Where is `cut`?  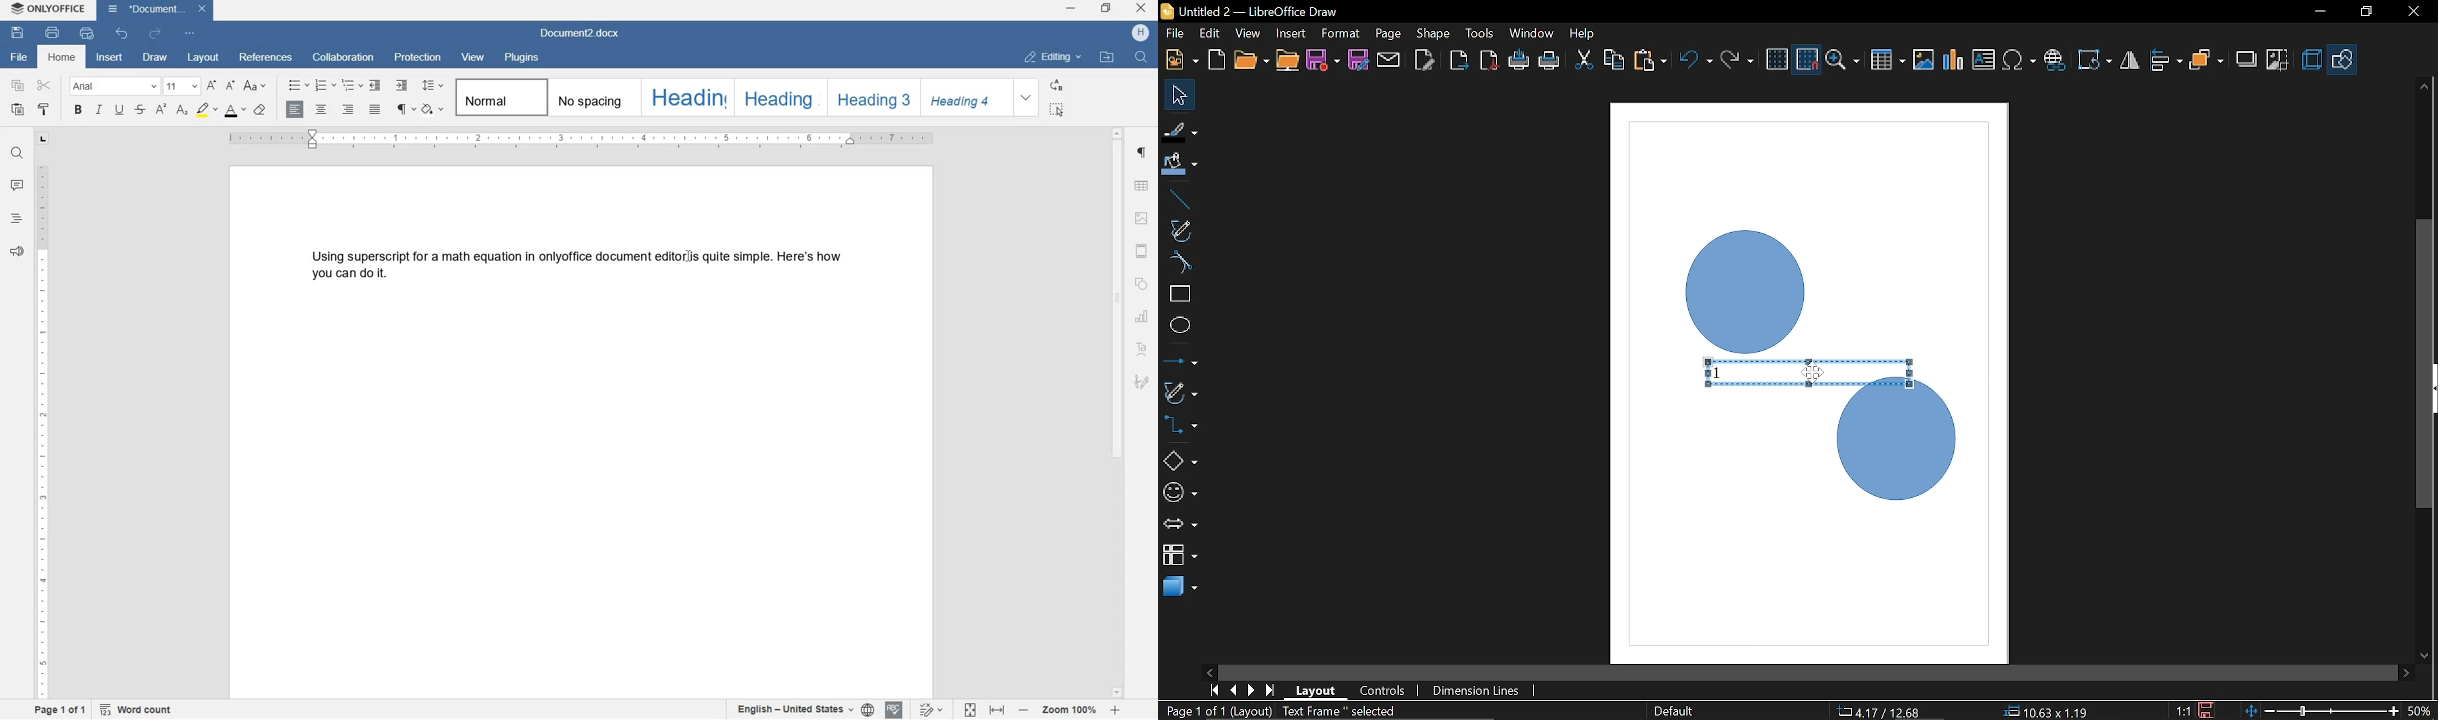 cut is located at coordinates (45, 85).